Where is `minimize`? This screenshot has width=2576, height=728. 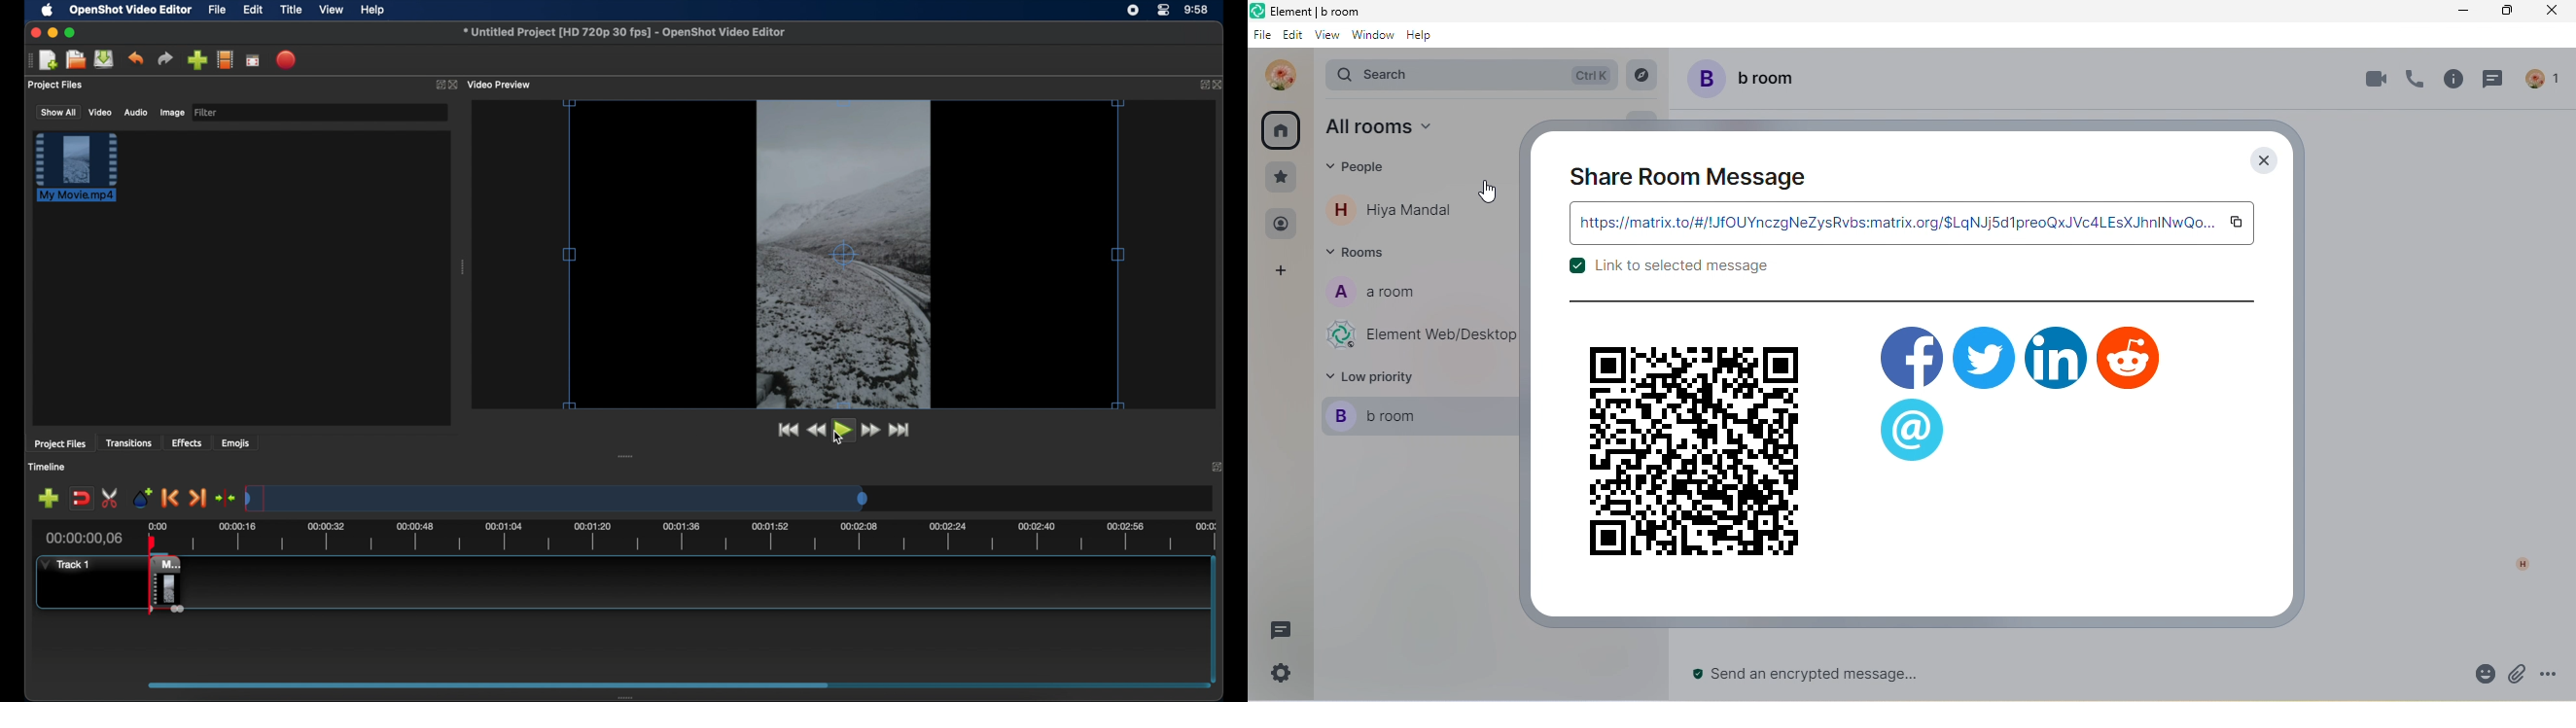
minimize is located at coordinates (2462, 12).